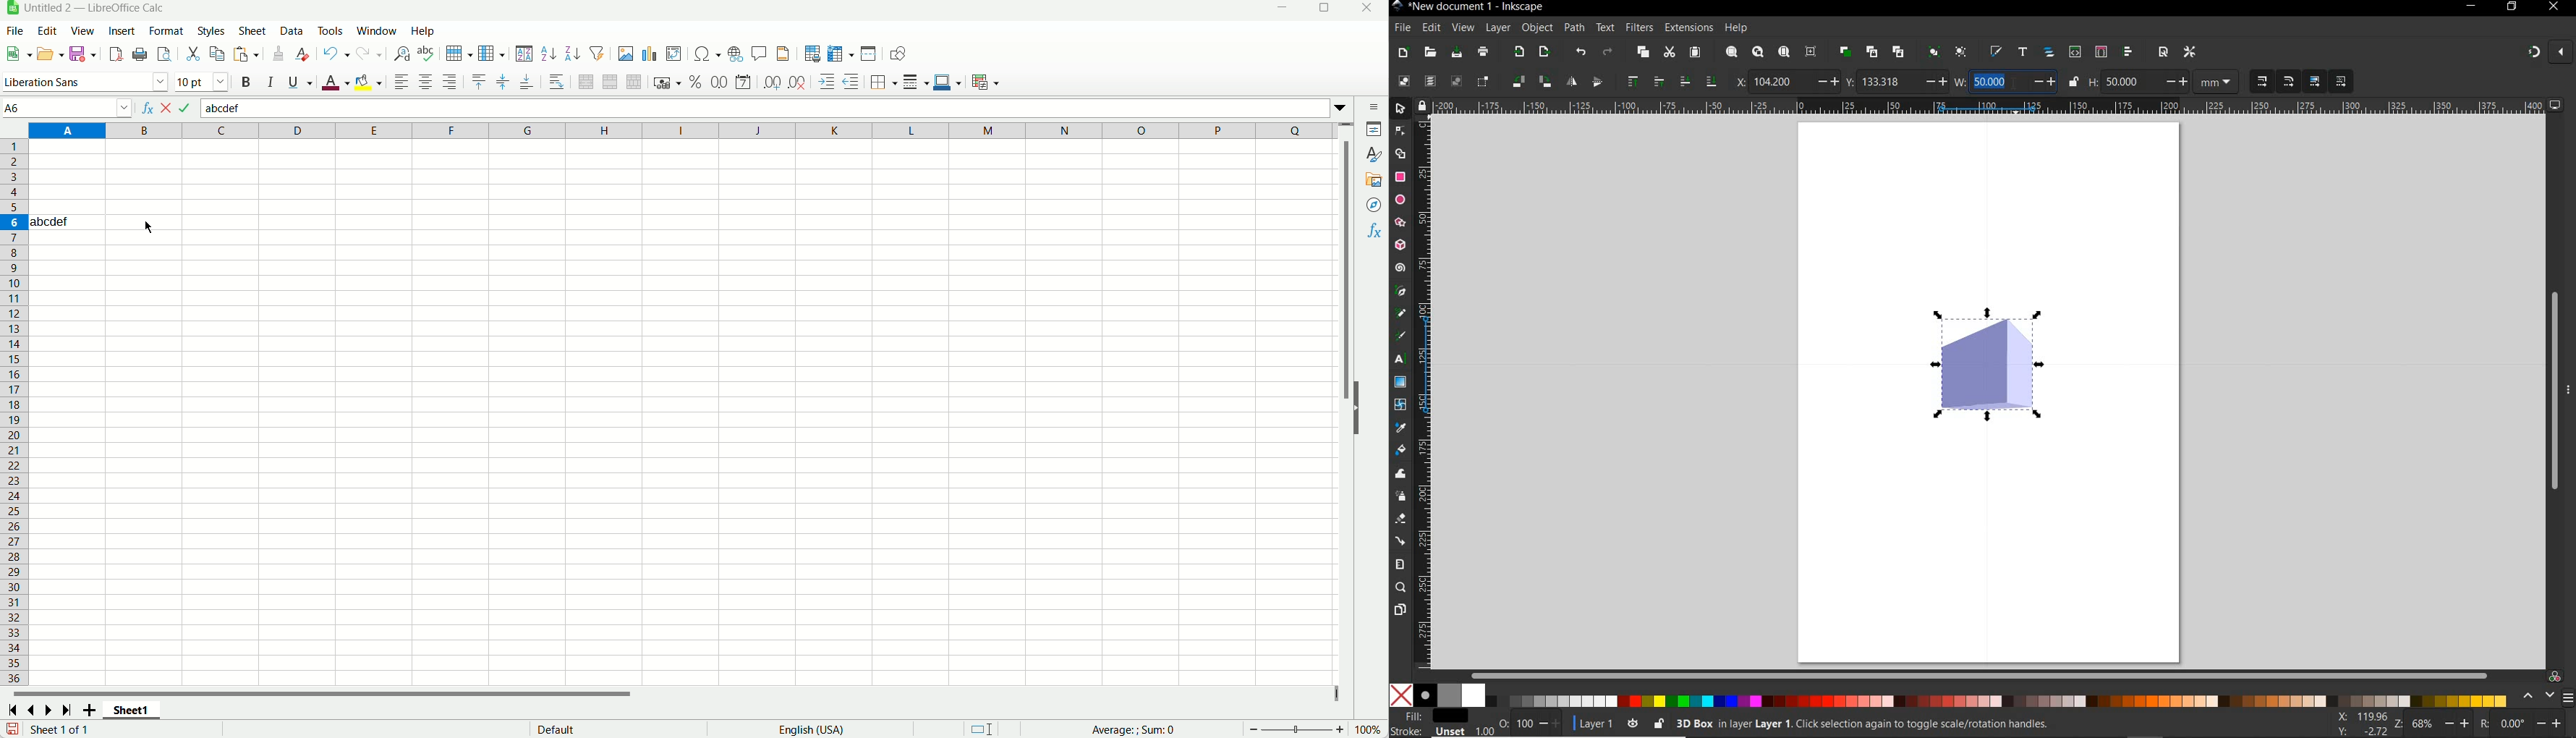  What do you see at coordinates (735, 54) in the screenshot?
I see `insert hyperlink` at bounding box center [735, 54].